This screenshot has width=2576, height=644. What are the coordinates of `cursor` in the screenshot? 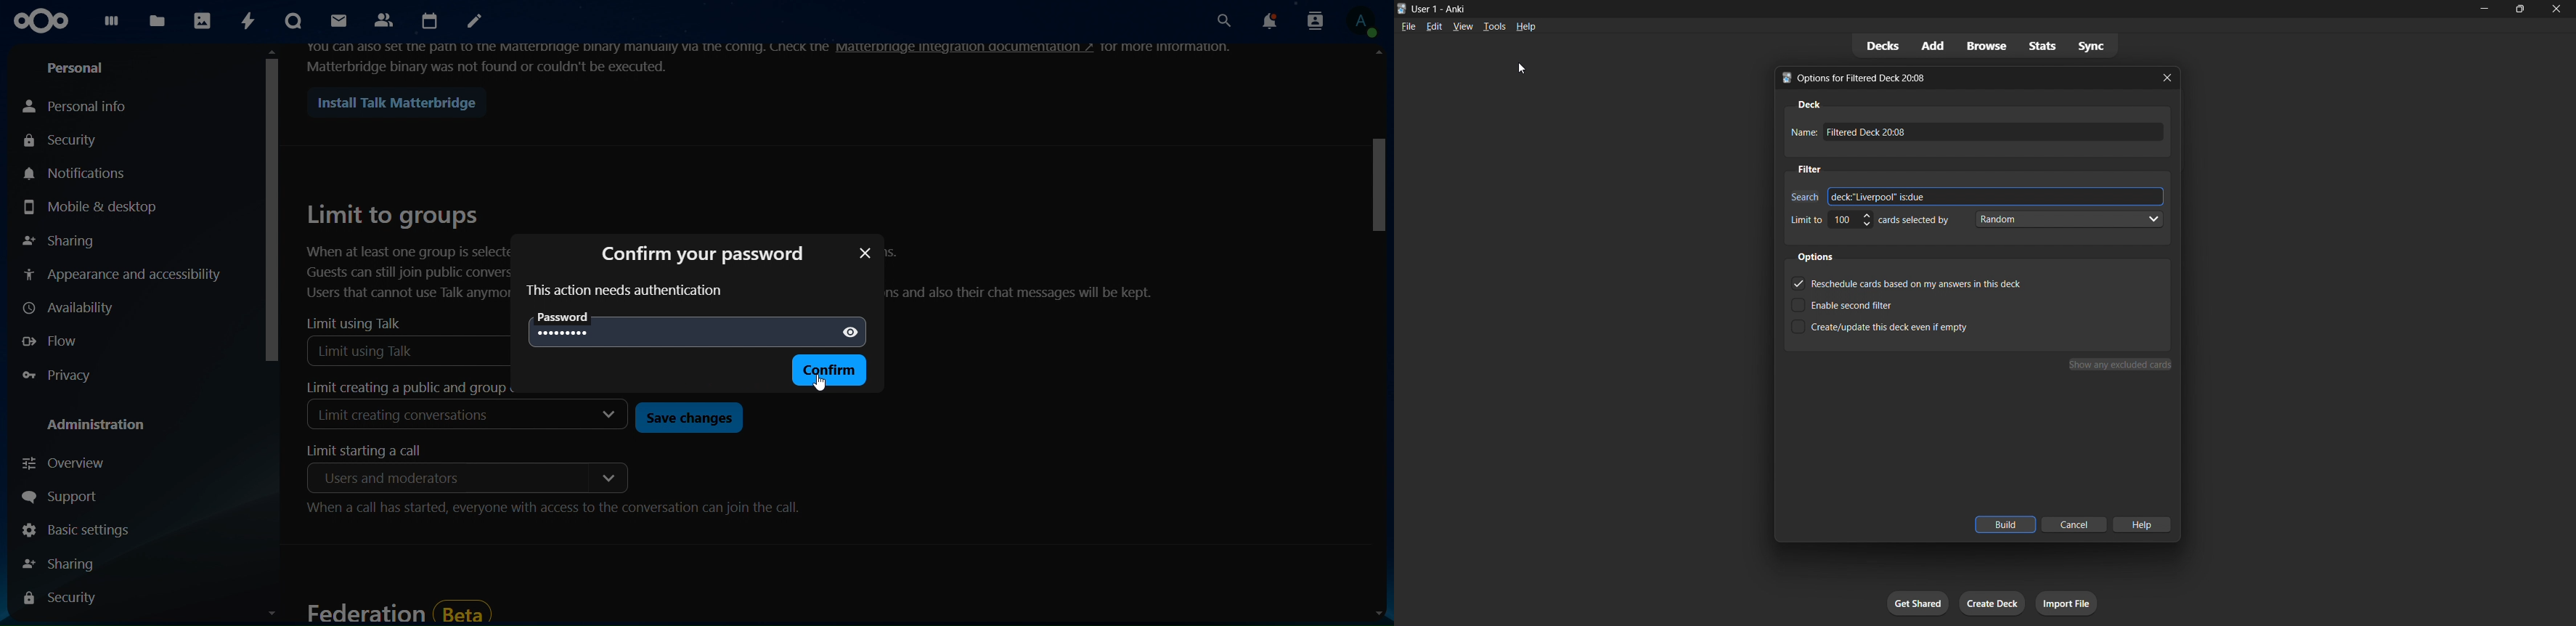 It's located at (823, 384).